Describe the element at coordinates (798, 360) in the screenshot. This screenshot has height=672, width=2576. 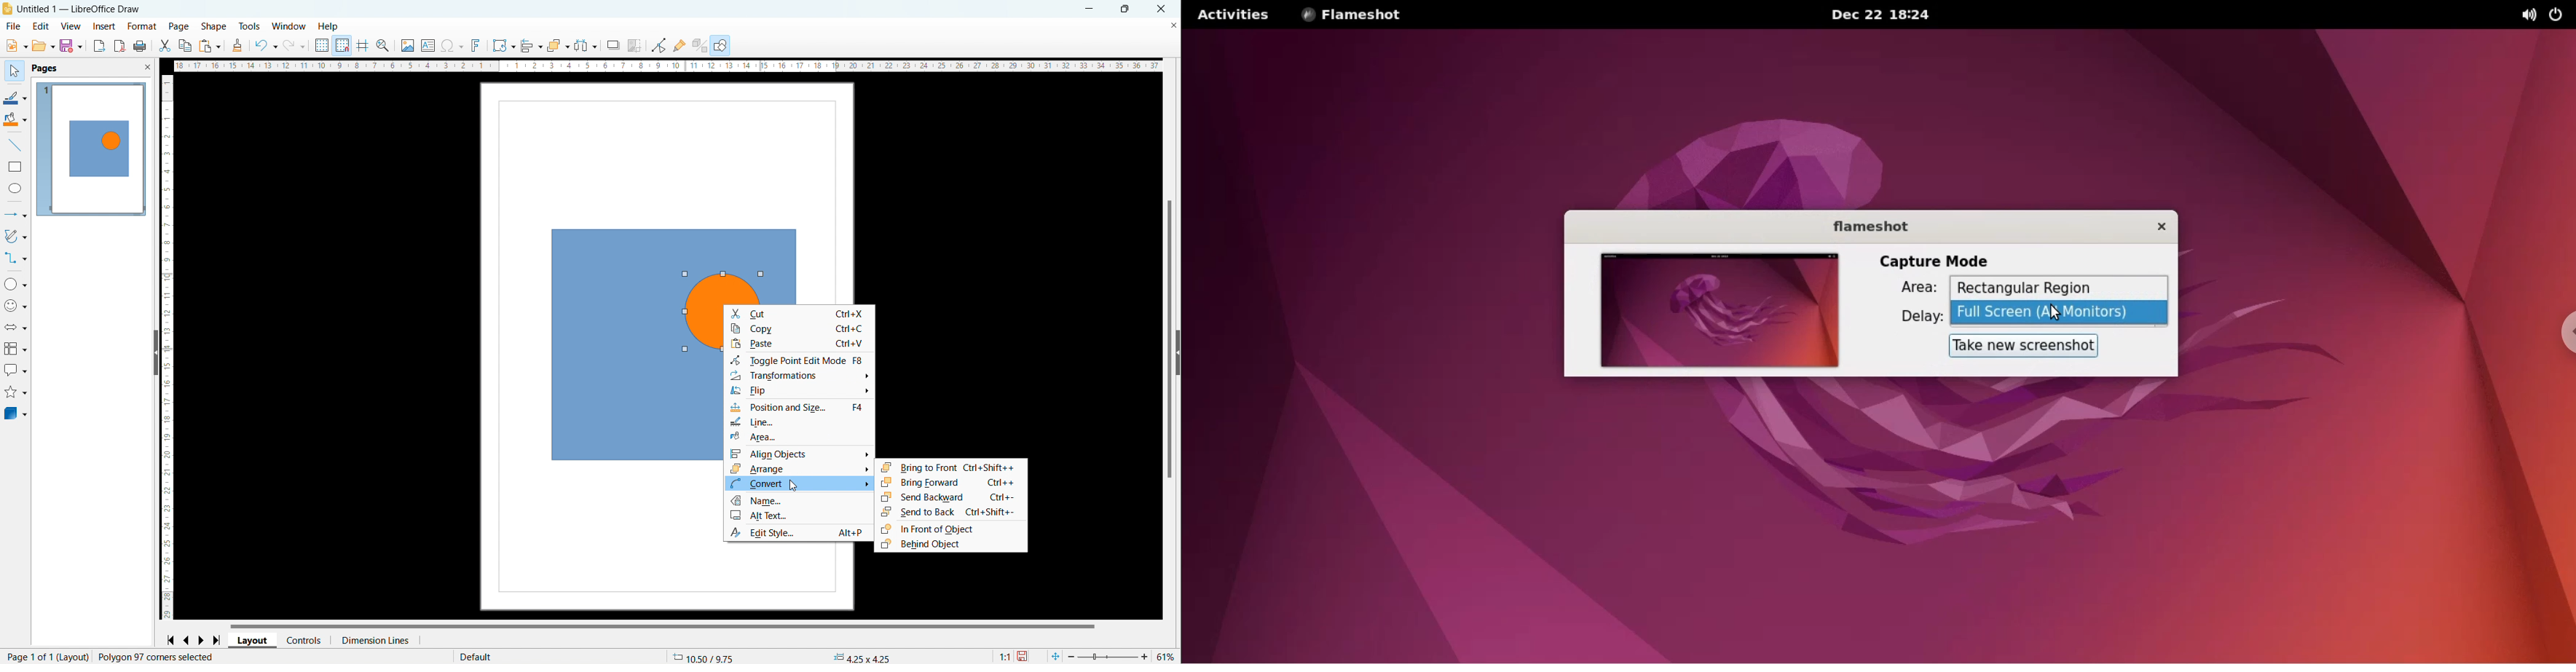
I see `Toggle point` at that location.